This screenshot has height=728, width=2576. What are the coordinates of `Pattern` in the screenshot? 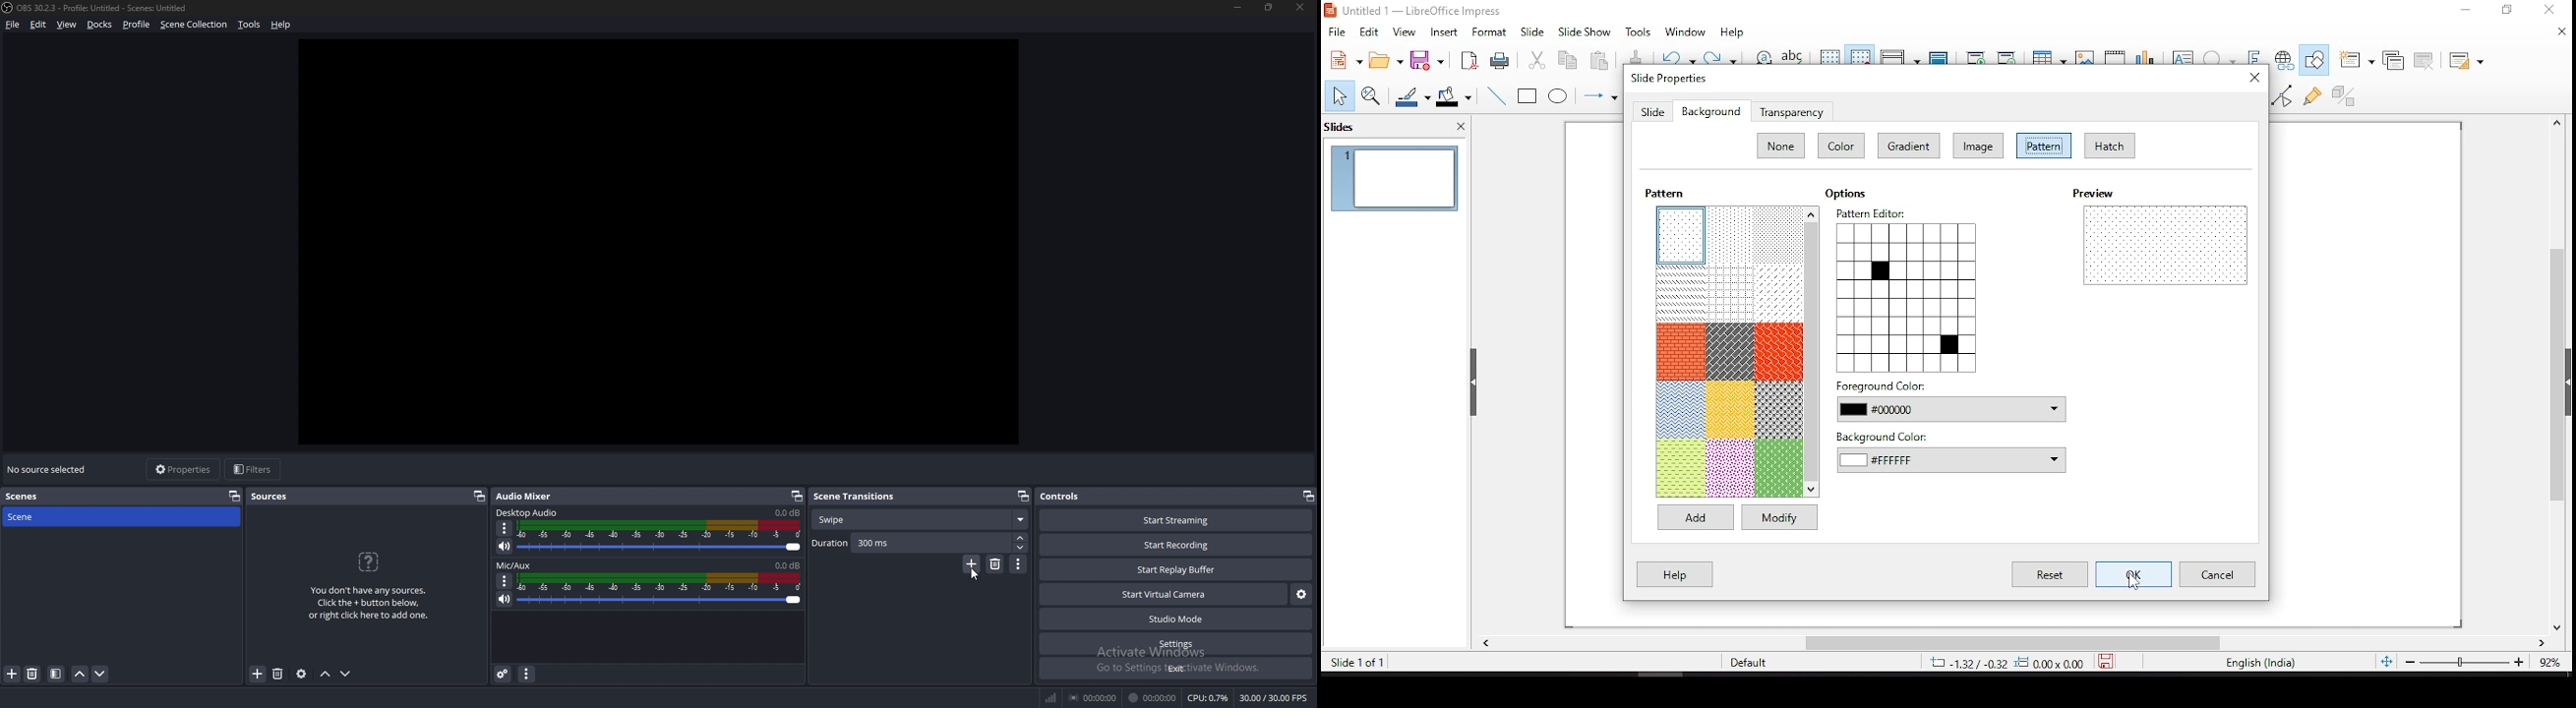 It's located at (1666, 194).